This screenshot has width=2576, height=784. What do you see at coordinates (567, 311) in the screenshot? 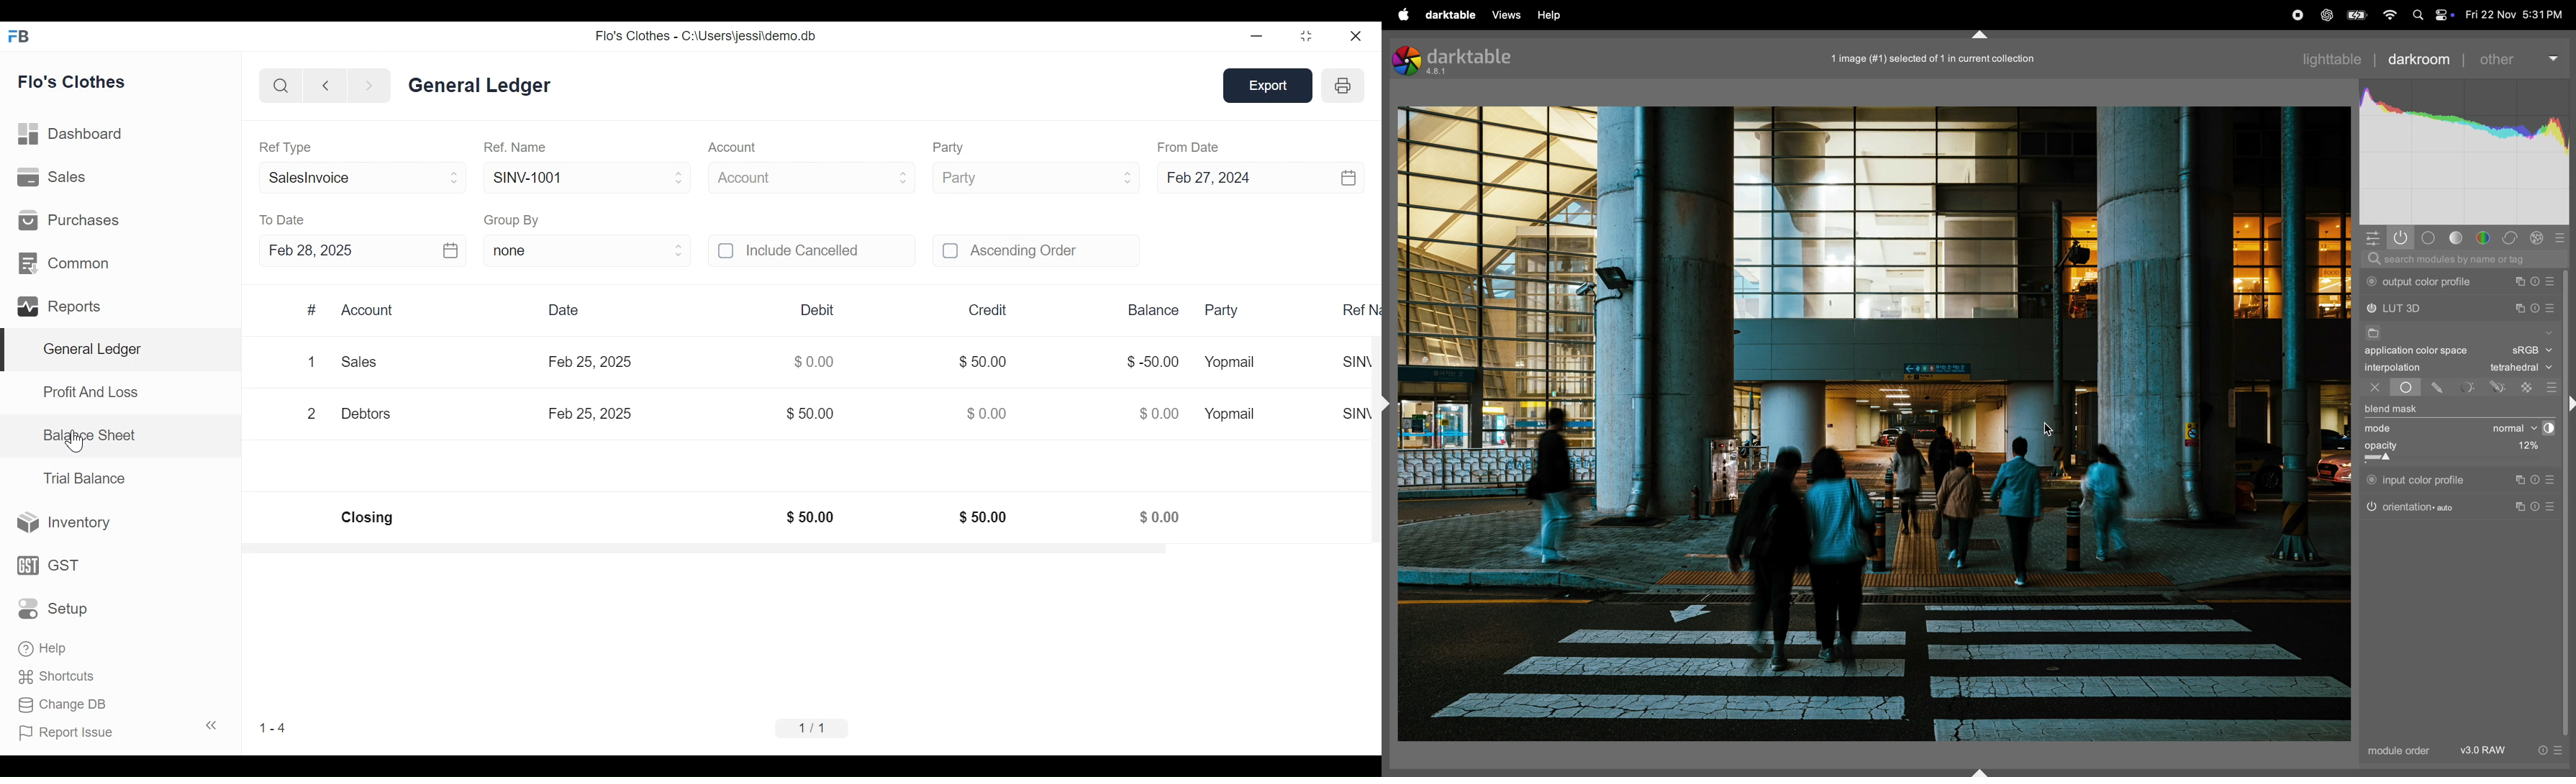
I see `Date` at bounding box center [567, 311].